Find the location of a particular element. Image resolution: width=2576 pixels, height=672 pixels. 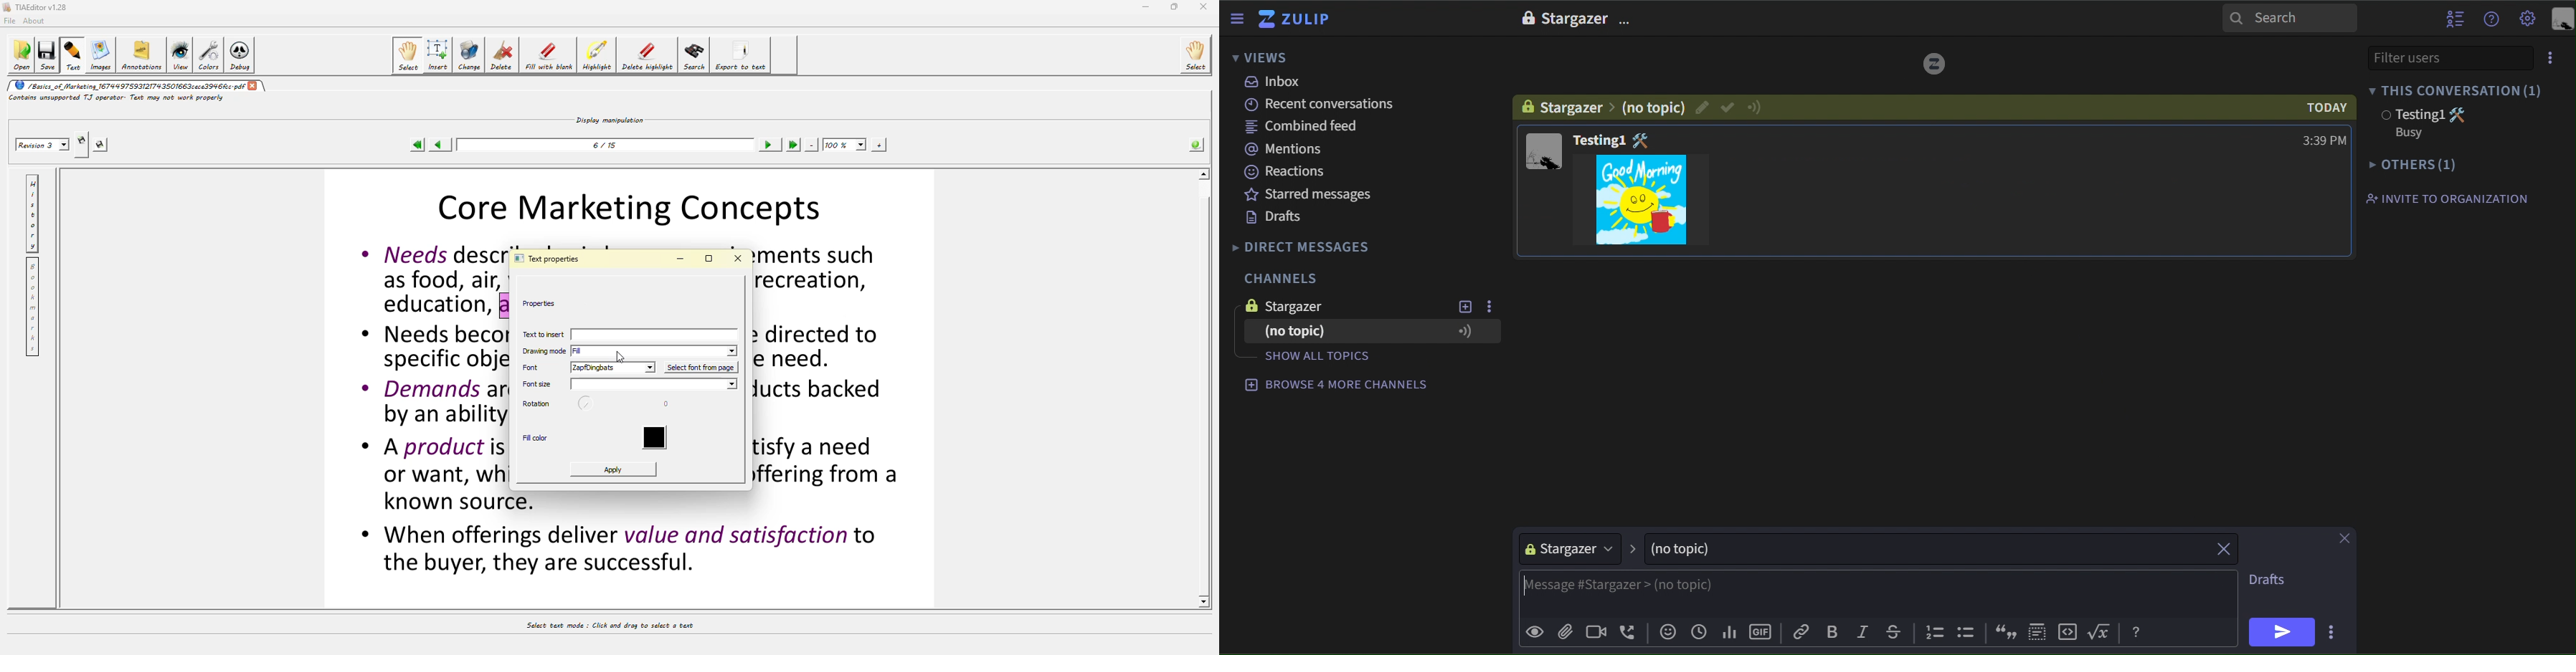

Busy is located at coordinates (2407, 132).